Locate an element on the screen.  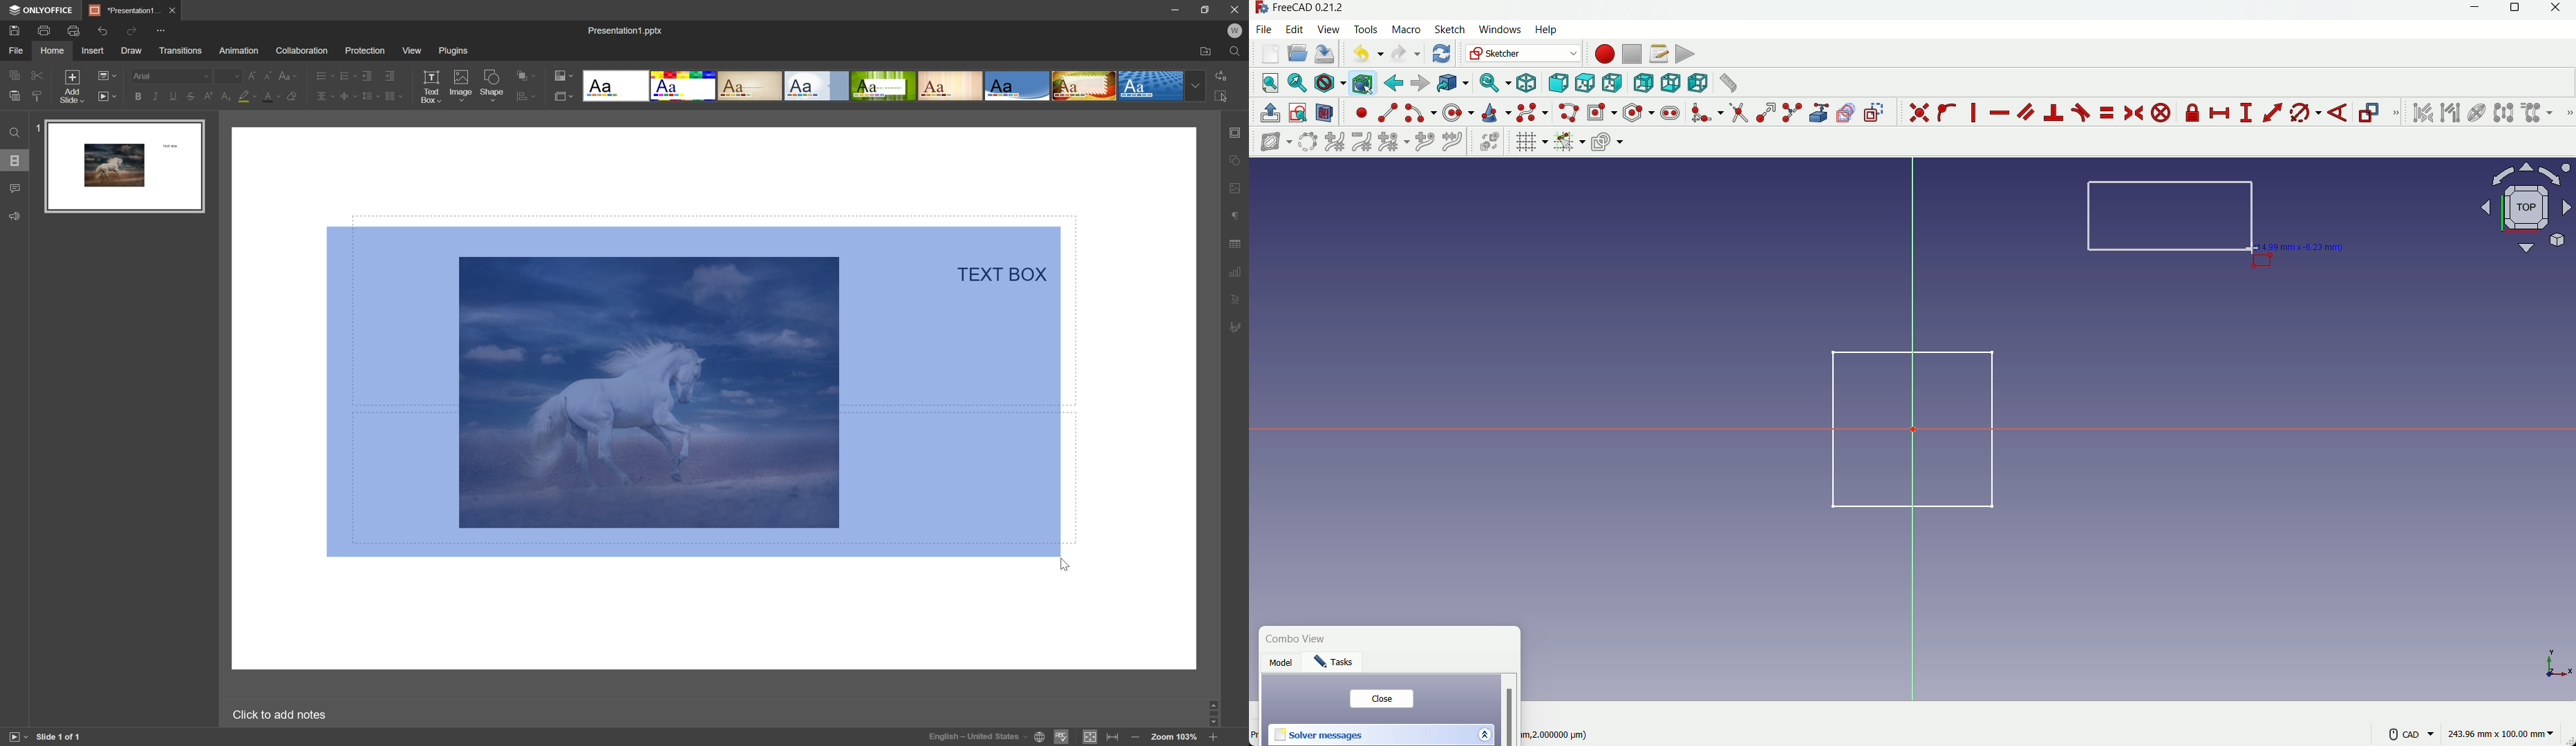
cursor is located at coordinates (2251, 249).